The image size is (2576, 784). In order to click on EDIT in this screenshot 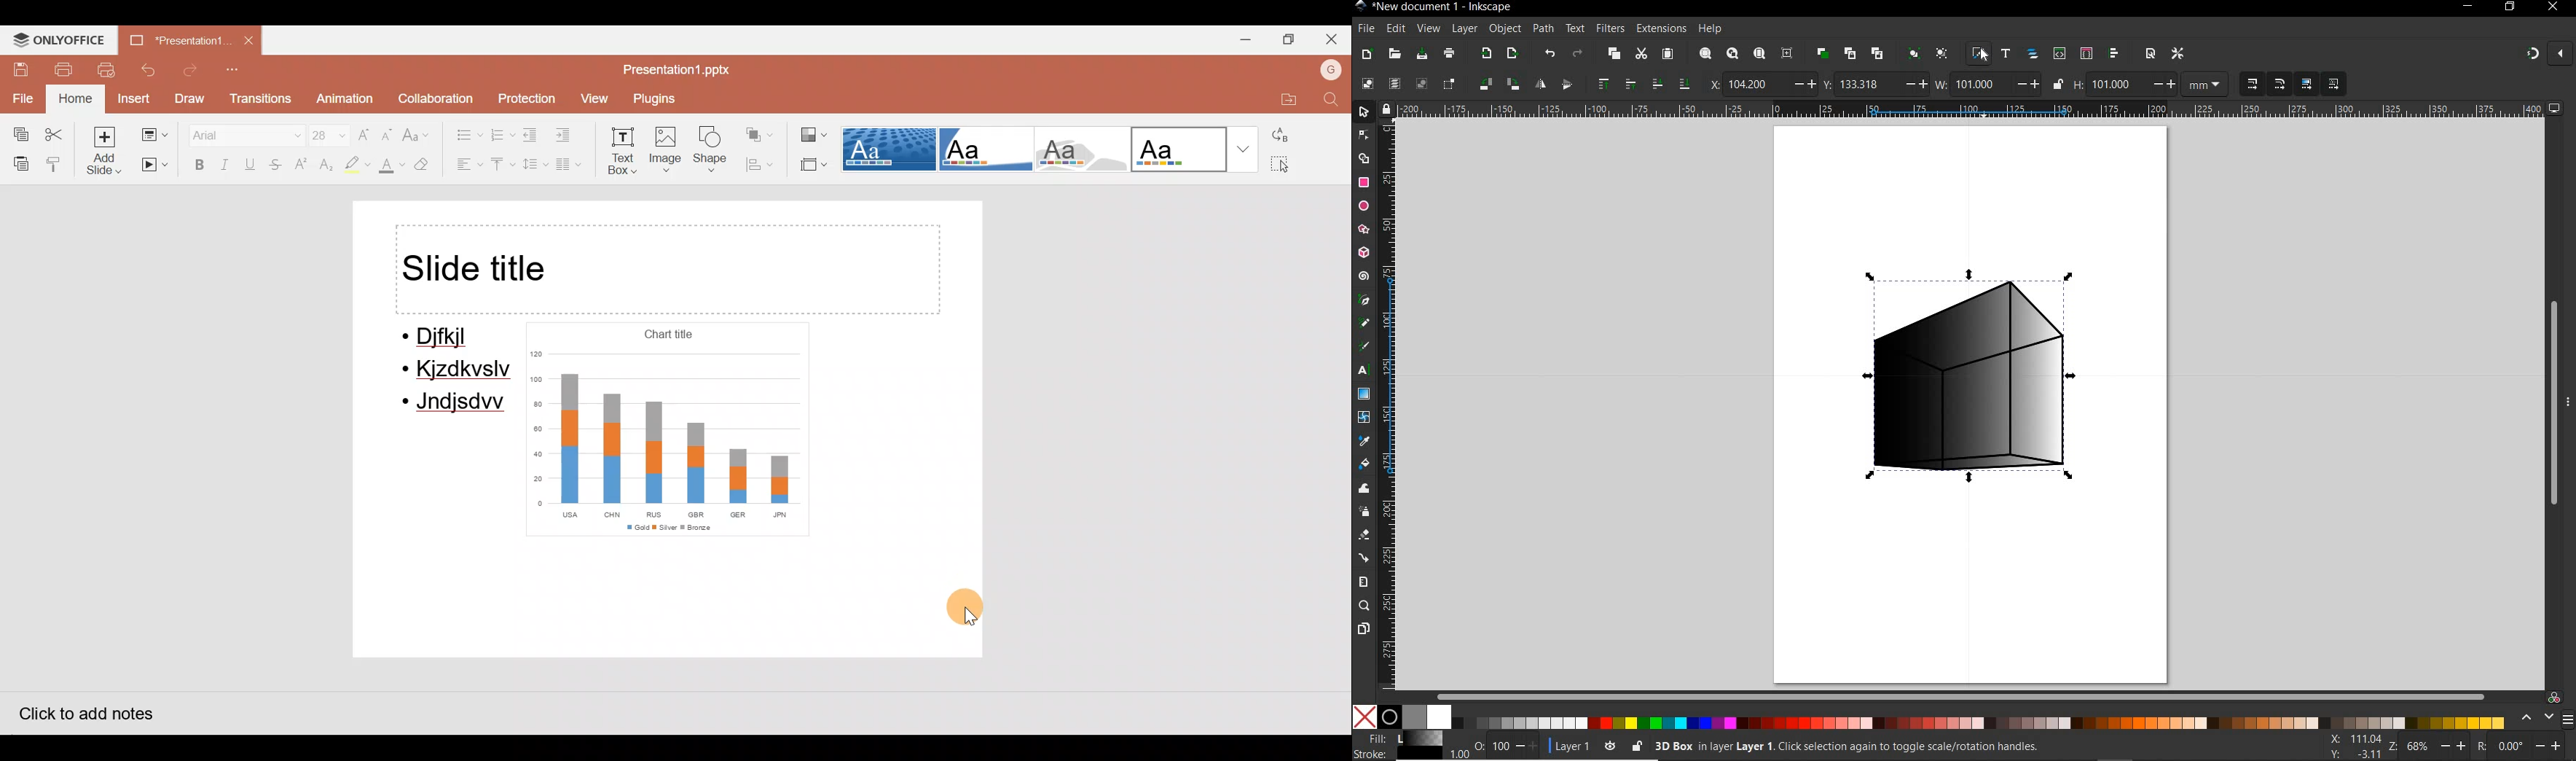, I will do `click(1396, 29)`.